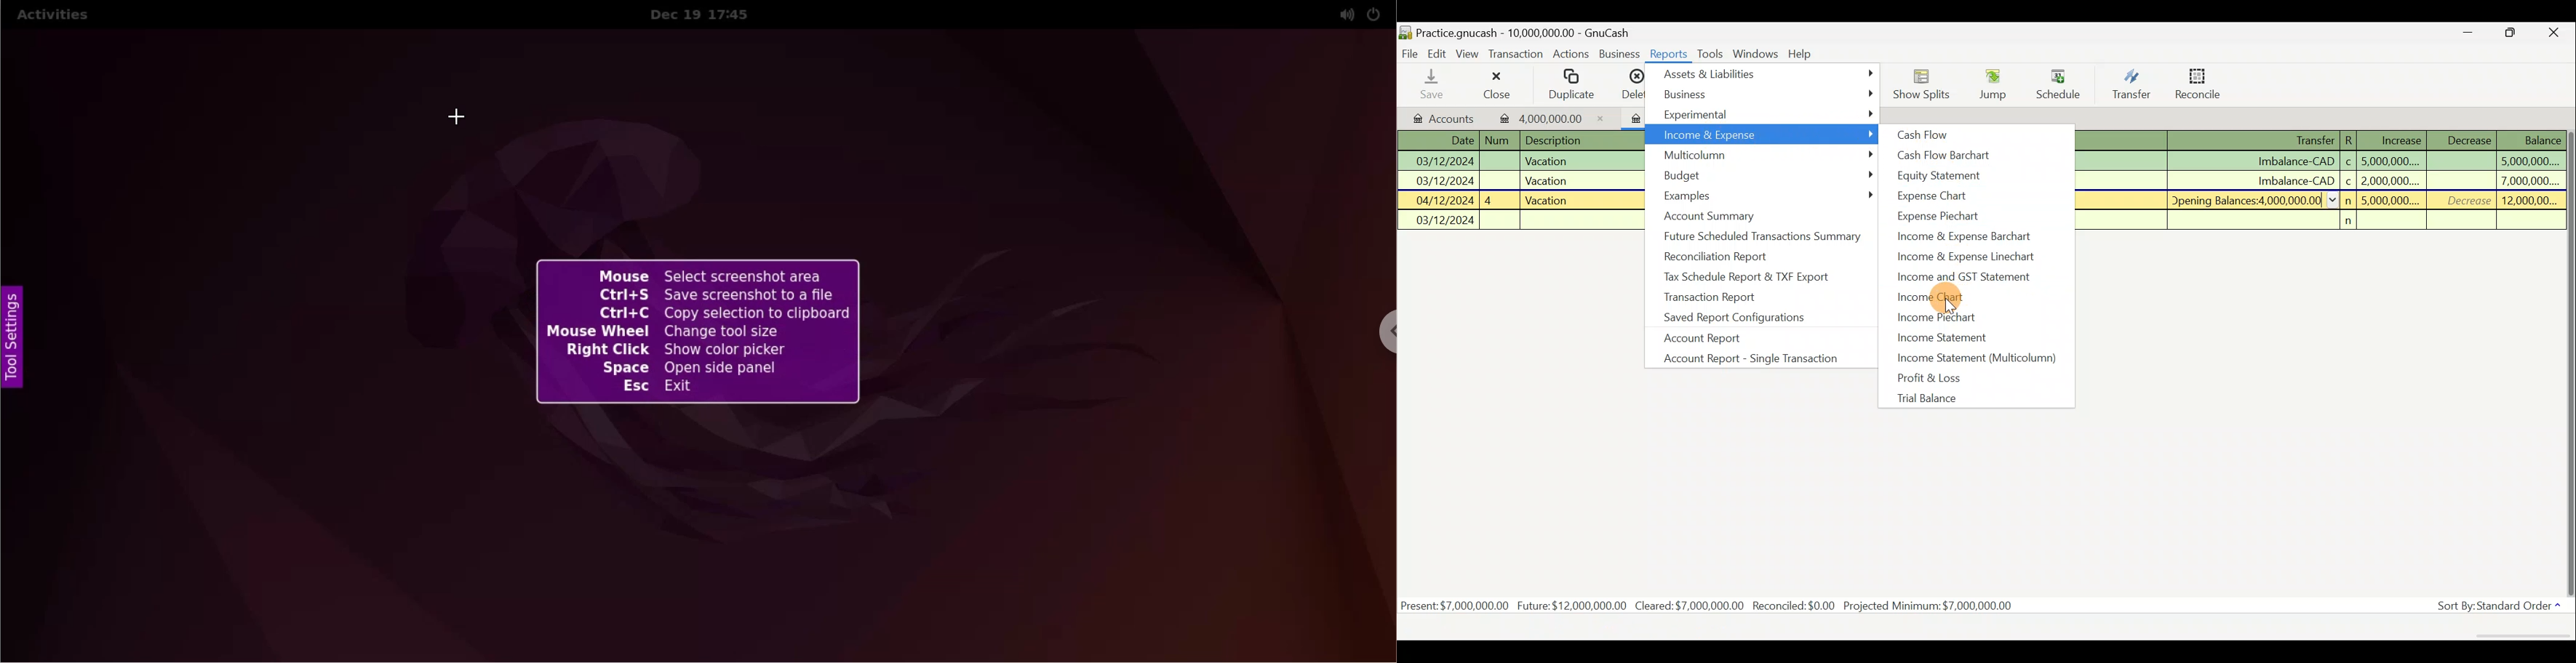  What do you see at coordinates (1670, 53) in the screenshot?
I see `Reports` at bounding box center [1670, 53].